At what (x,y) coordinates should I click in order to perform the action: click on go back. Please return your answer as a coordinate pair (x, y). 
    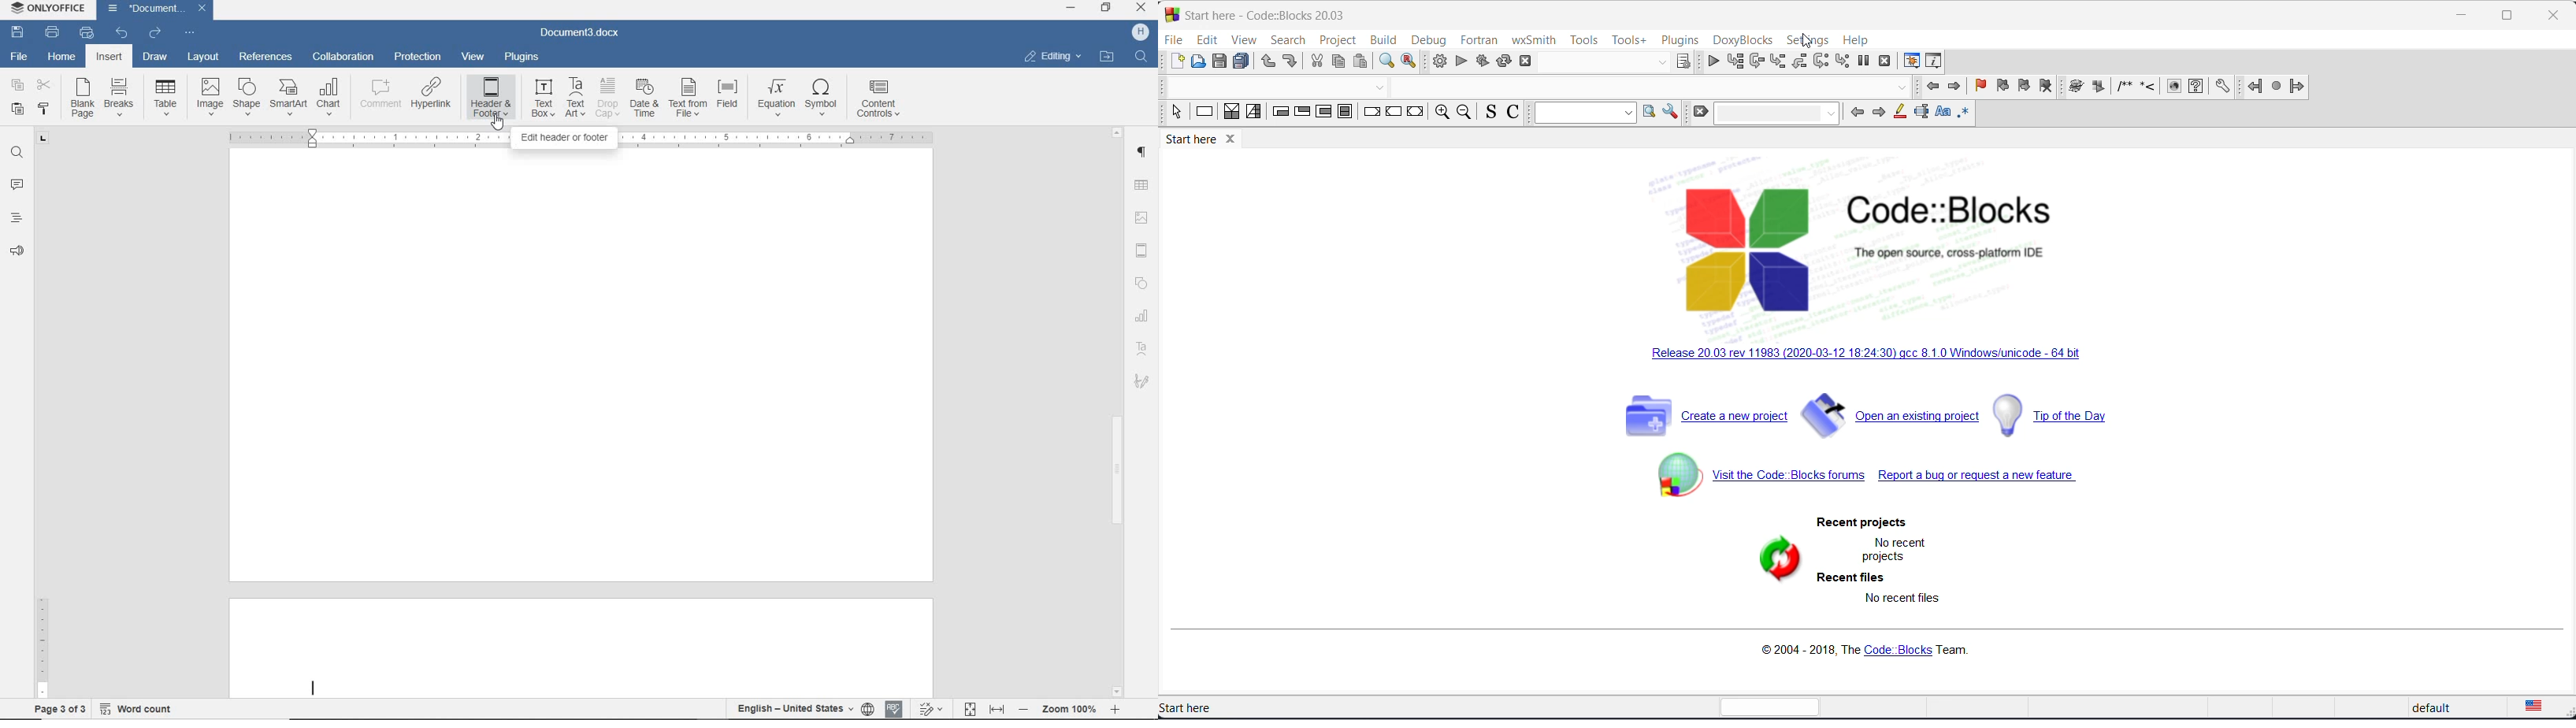
    Looking at the image, I should click on (1857, 112).